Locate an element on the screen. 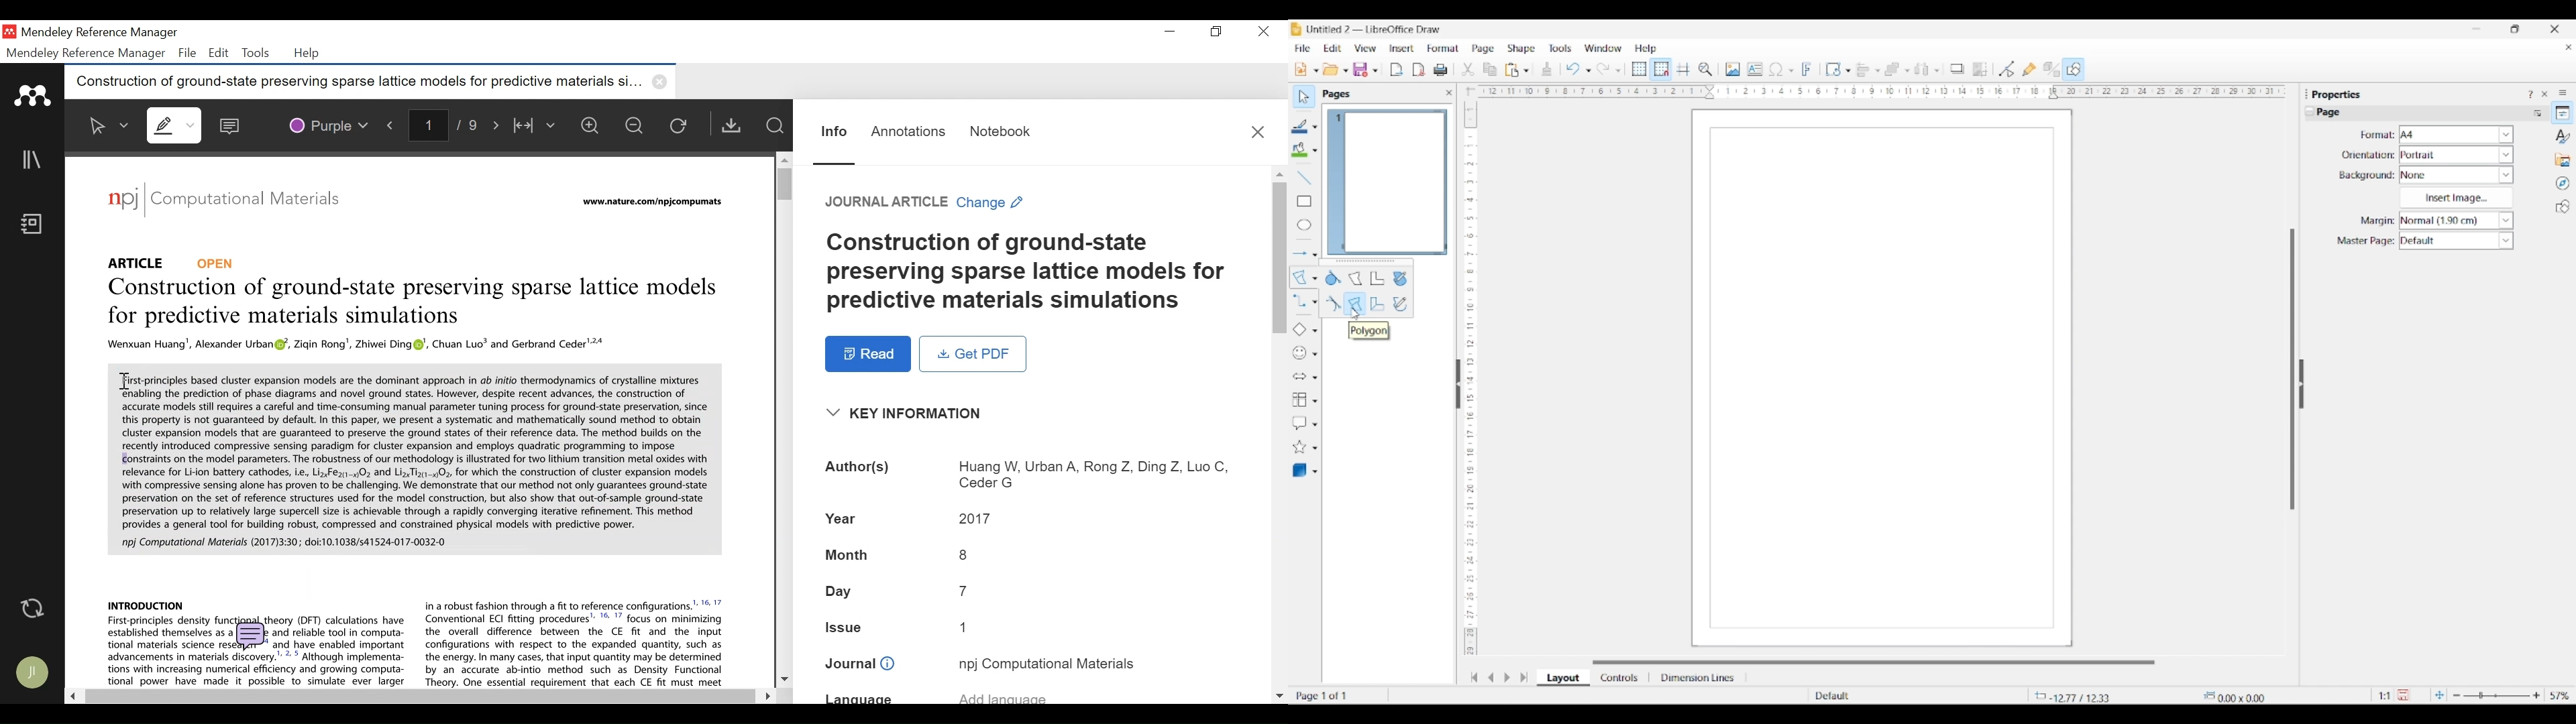 This screenshot has height=728, width=2576. Journal is located at coordinates (1047, 663).